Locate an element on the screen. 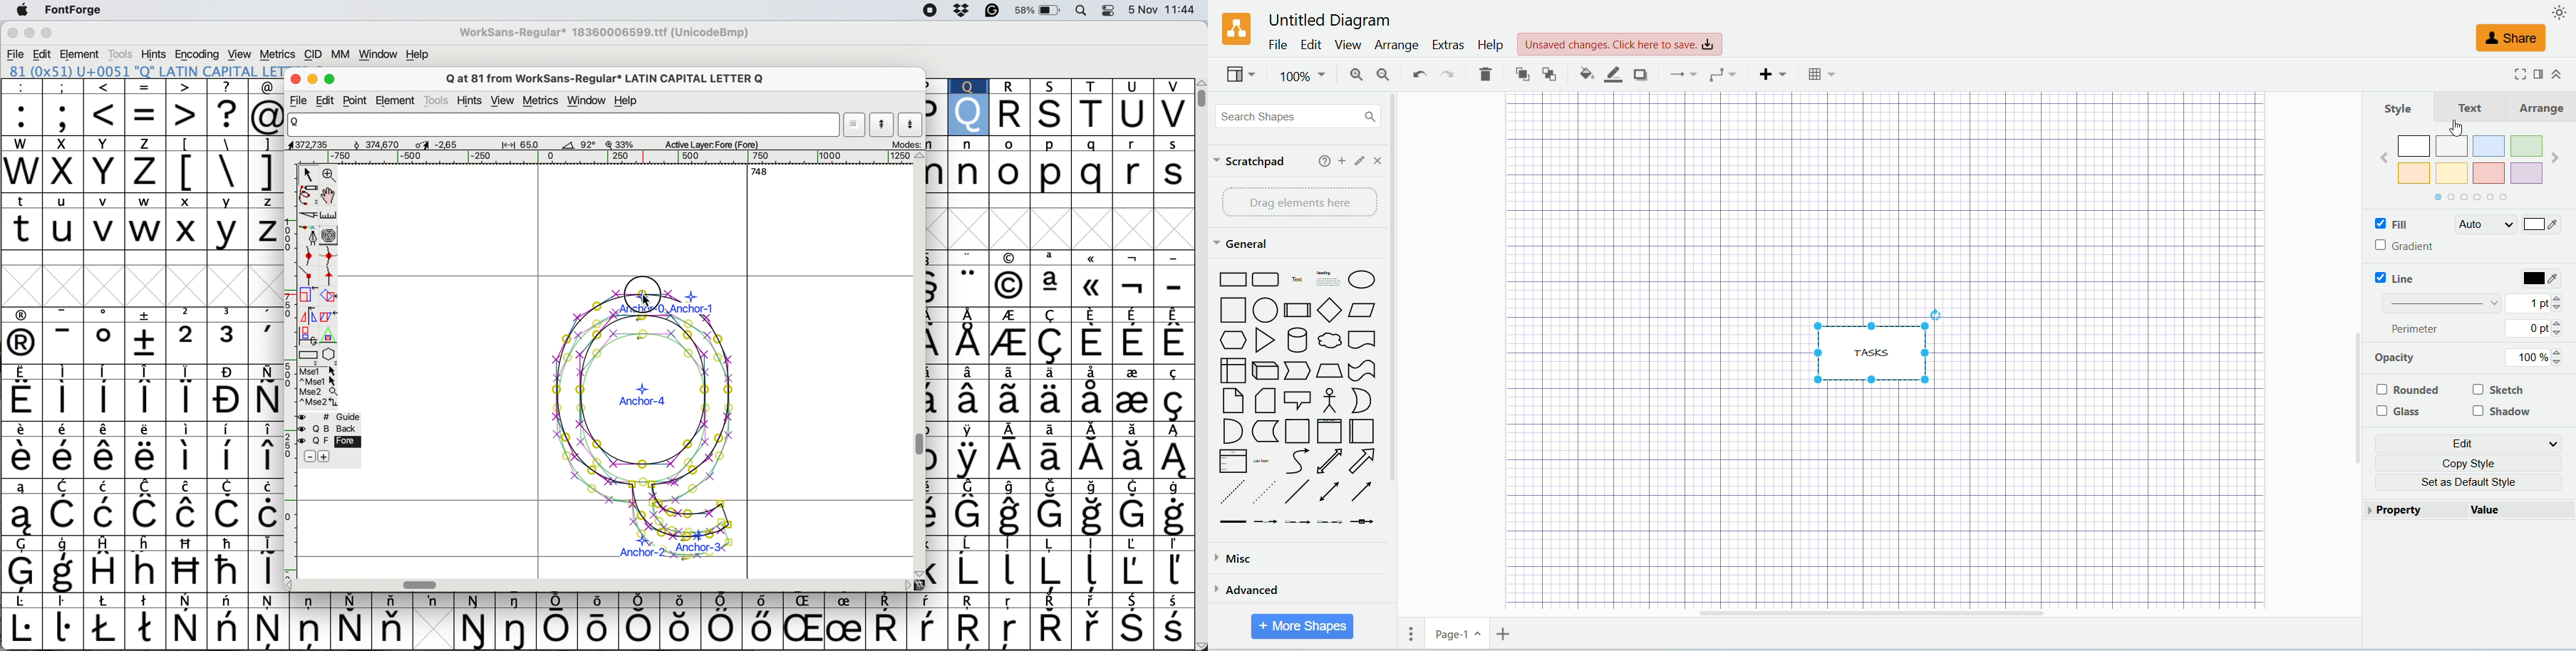  spotlight search is located at coordinates (1084, 11).